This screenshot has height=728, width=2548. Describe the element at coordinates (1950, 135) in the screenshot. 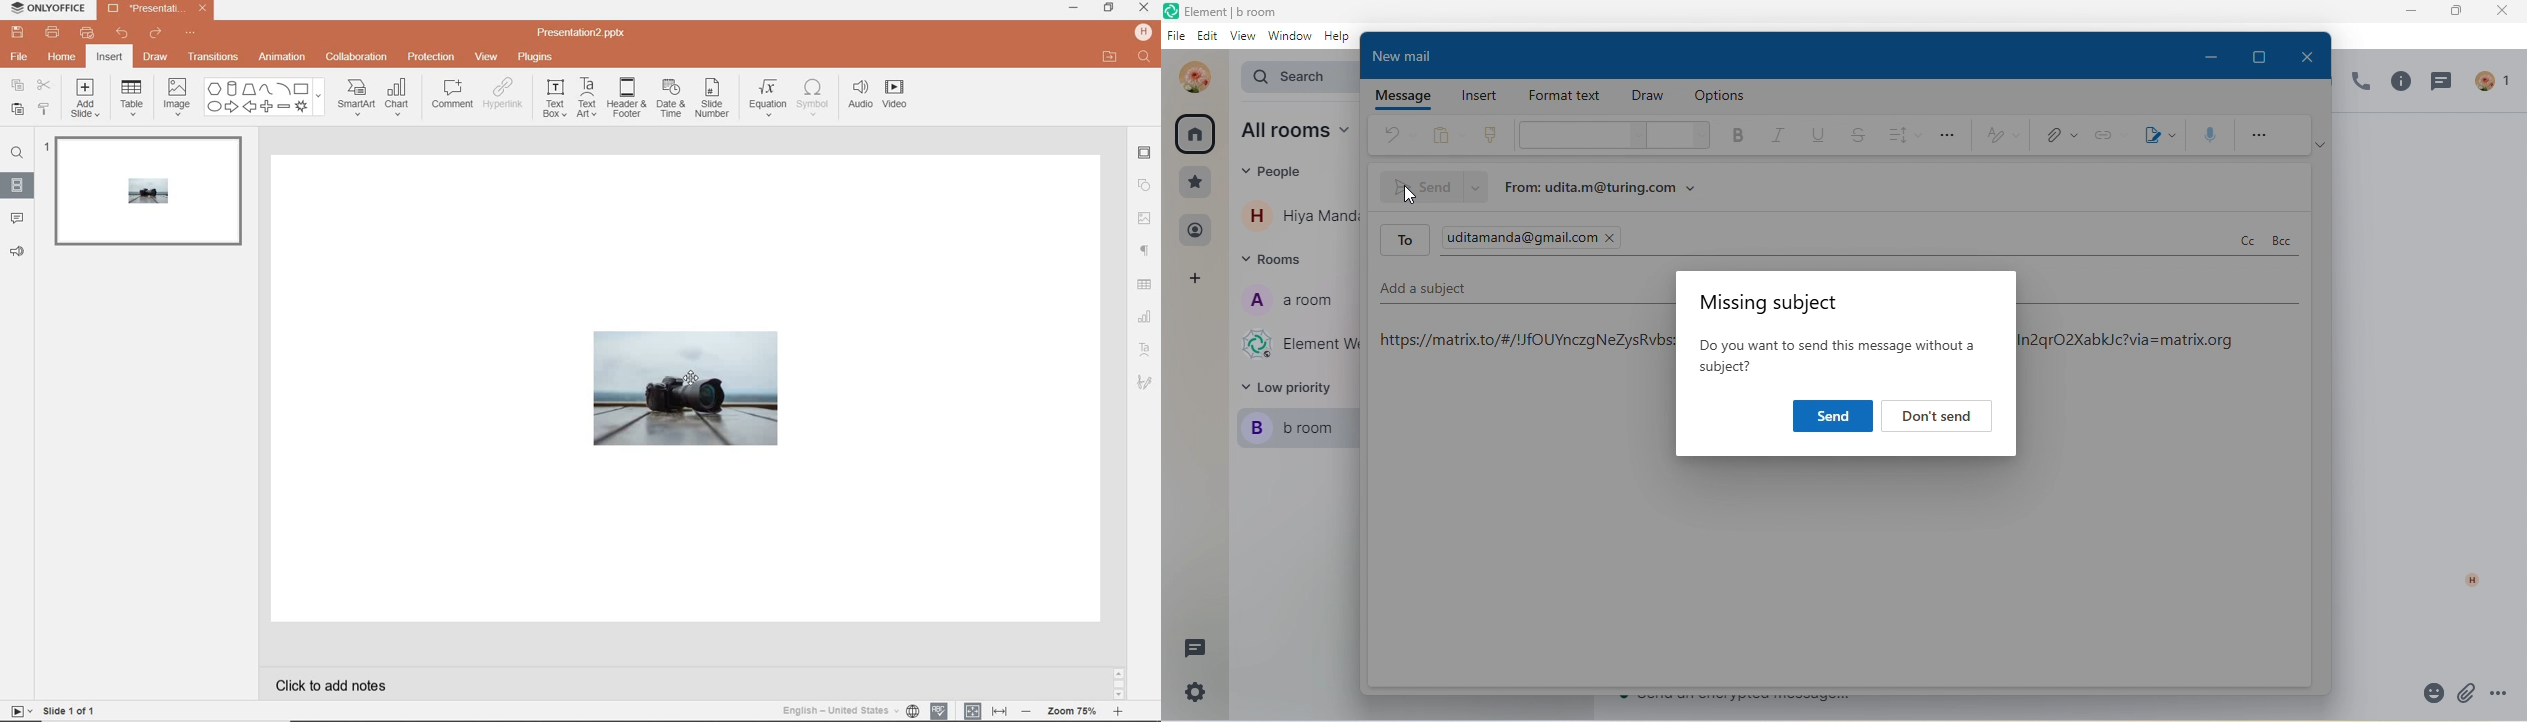

I see `option` at that location.